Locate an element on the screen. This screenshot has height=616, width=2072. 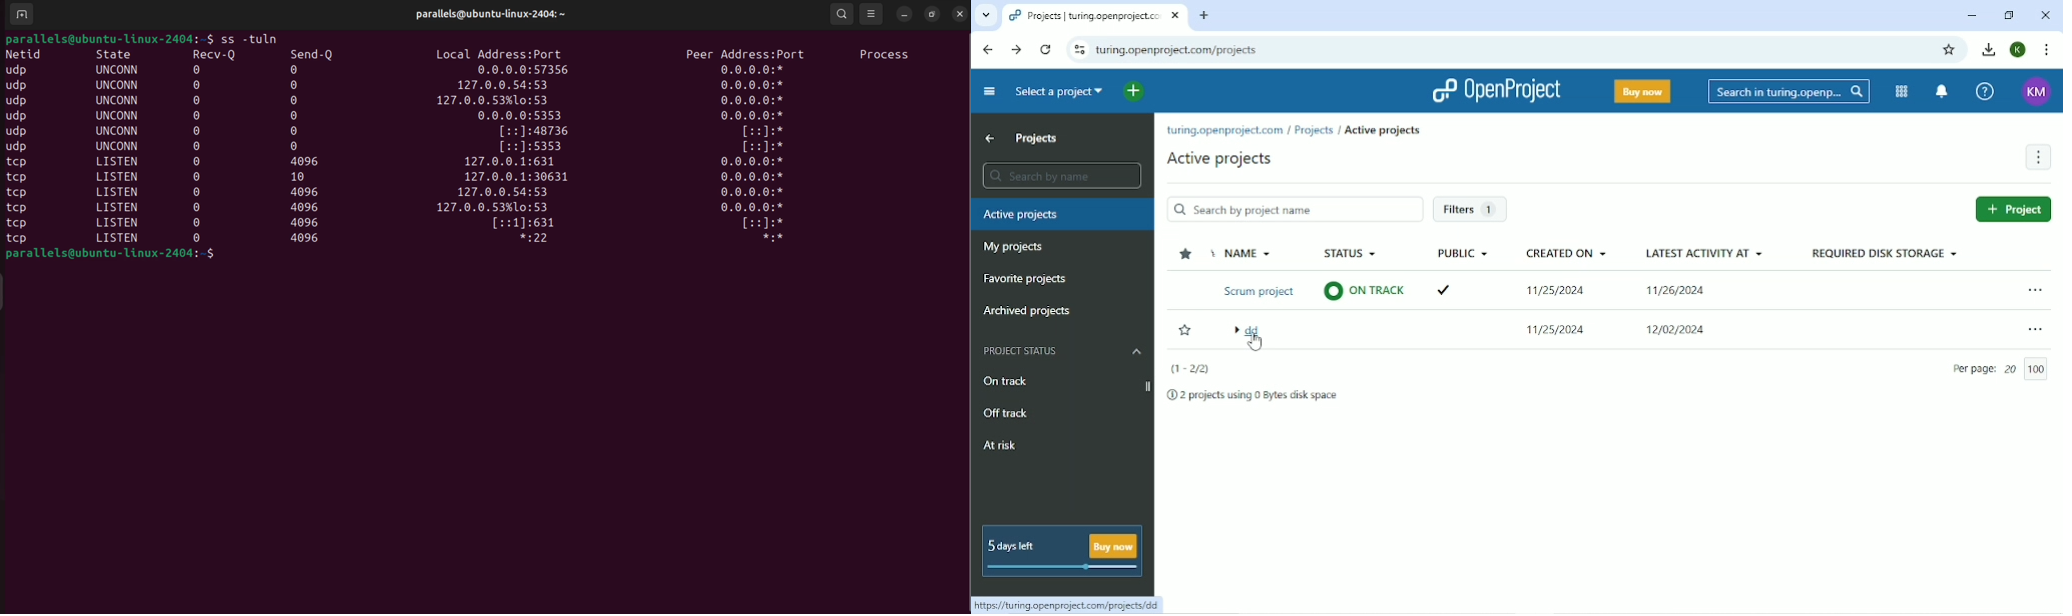
127.70.0.0.0 is located at coordinates (503, 86).